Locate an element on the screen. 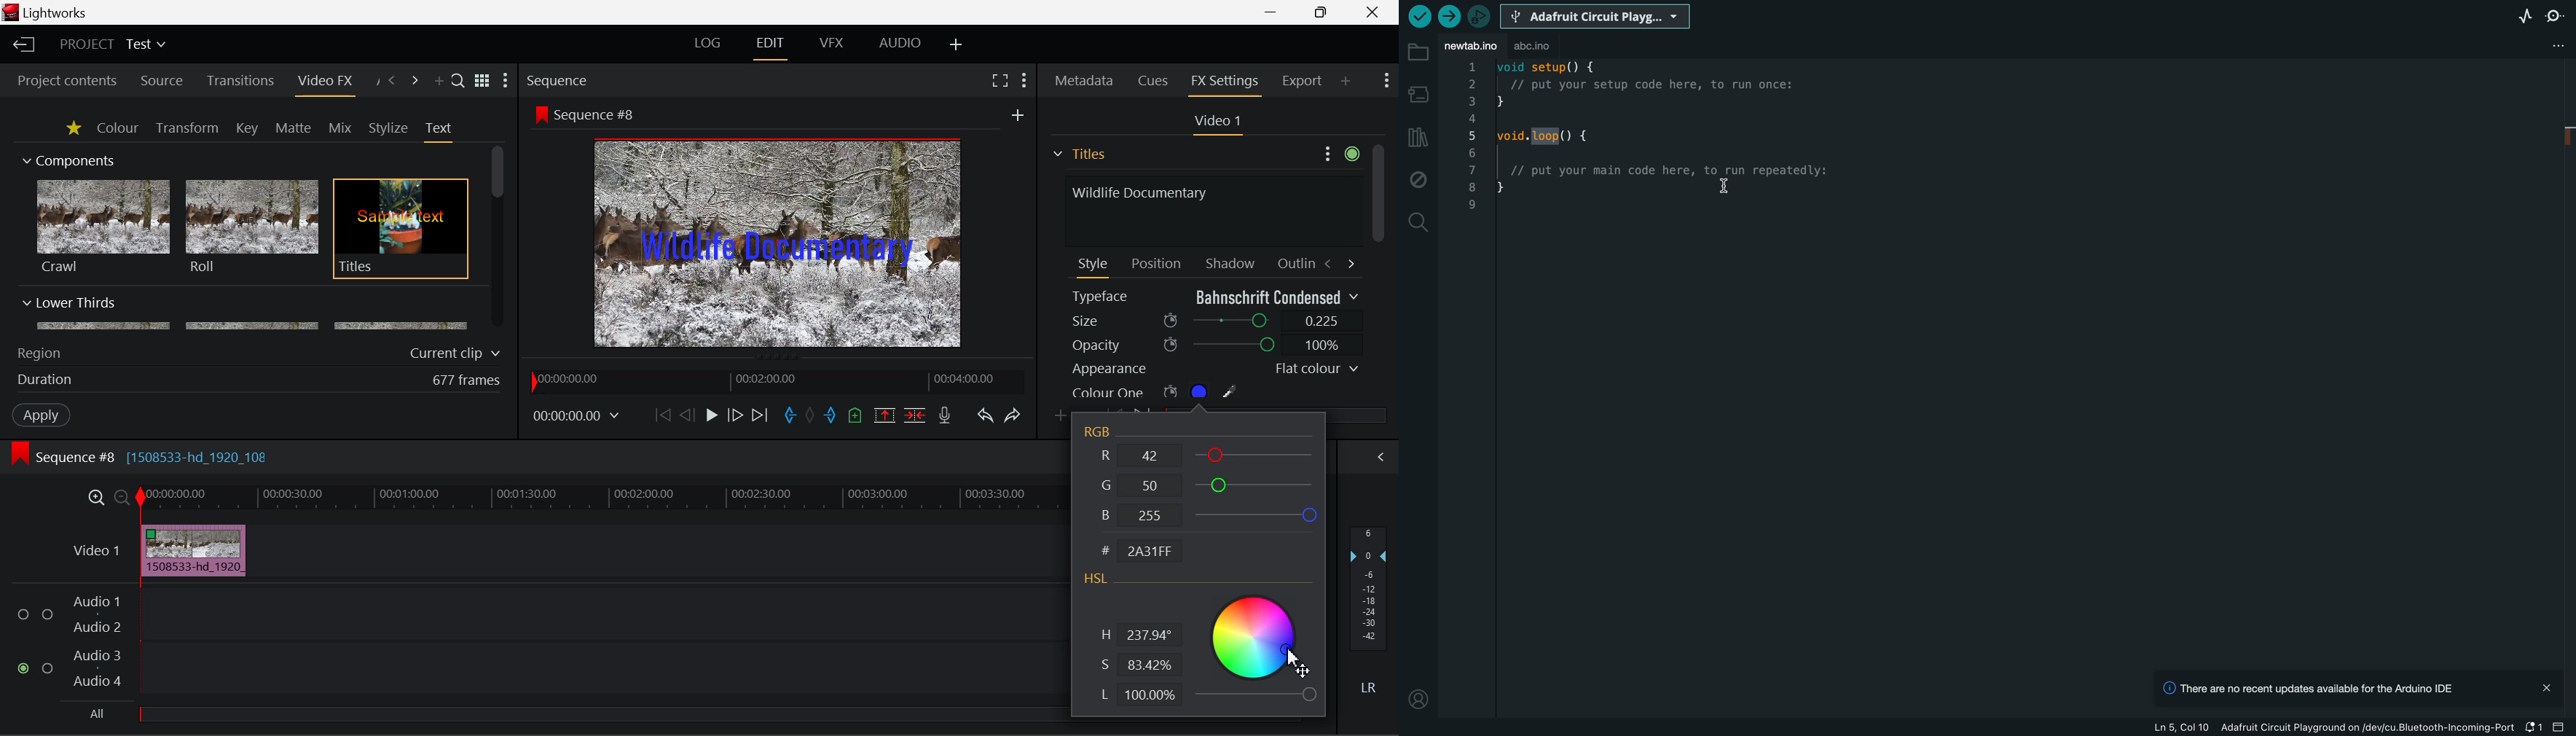 This screenshot has width=2576, height=756. H is located at coordinates (1139, 636).